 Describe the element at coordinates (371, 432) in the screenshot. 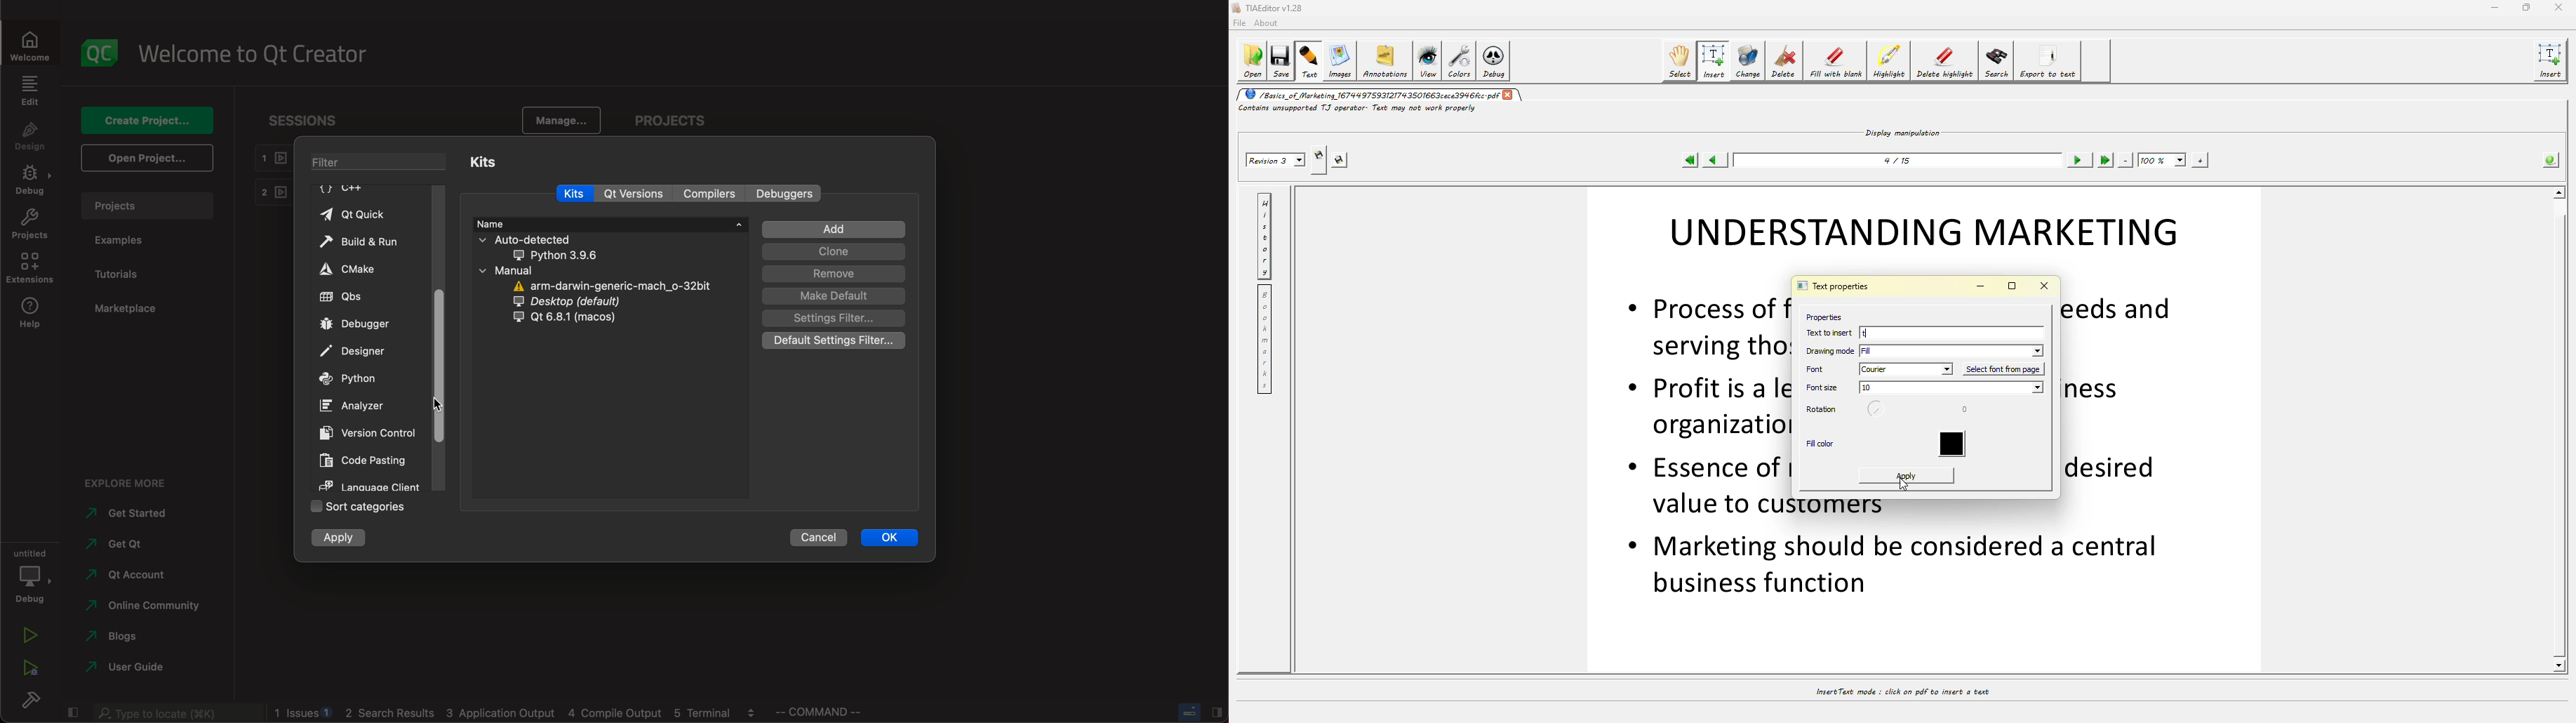

I see `version` at that location.